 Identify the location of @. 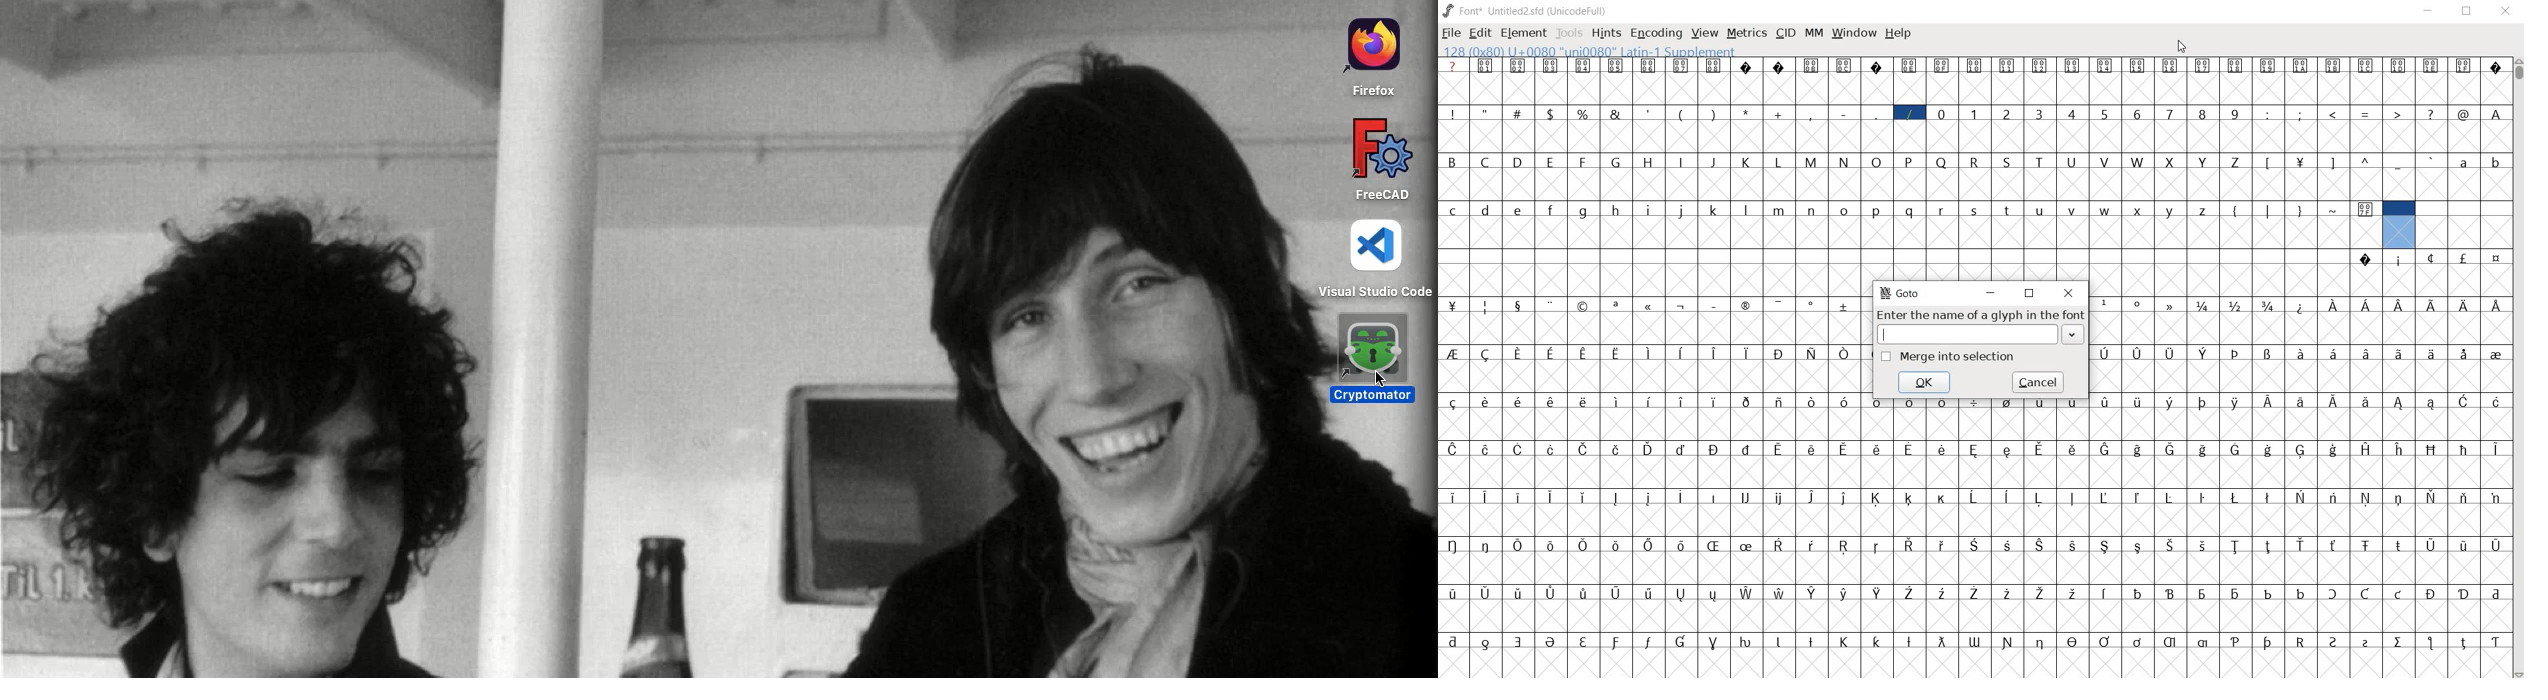
(2466, 115).